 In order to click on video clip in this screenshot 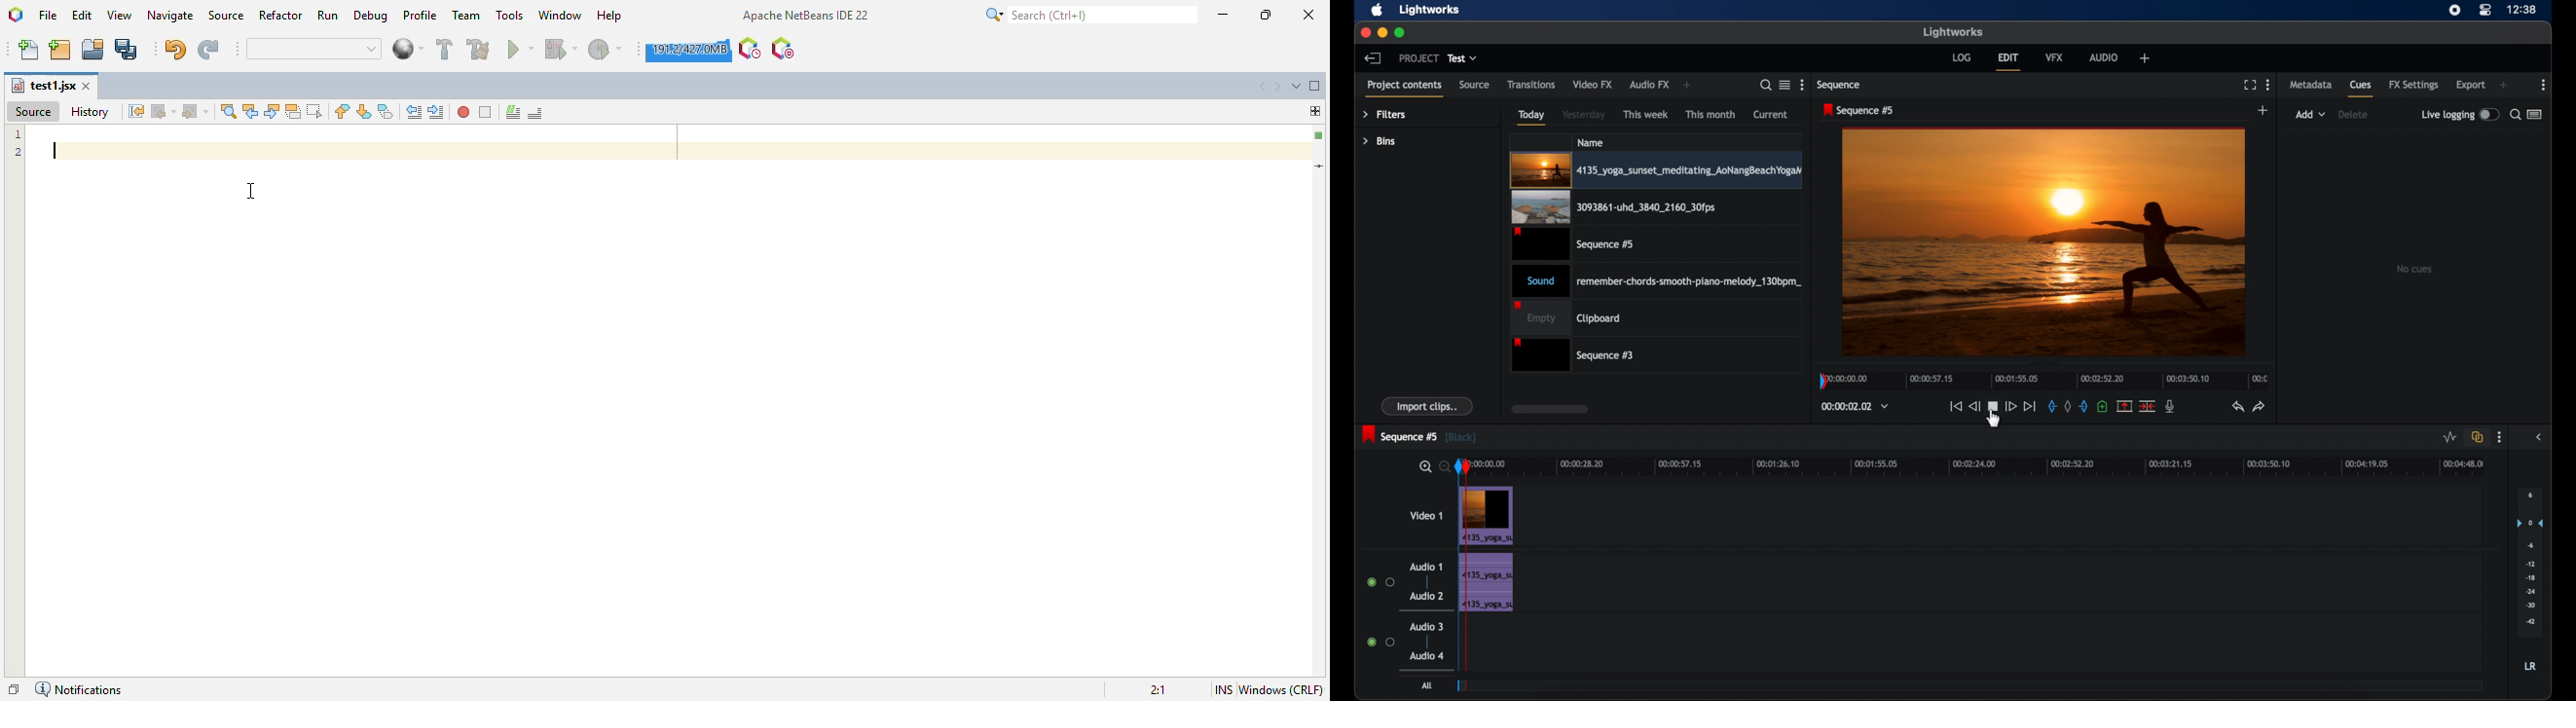, I will do `click(1571, 245)`.